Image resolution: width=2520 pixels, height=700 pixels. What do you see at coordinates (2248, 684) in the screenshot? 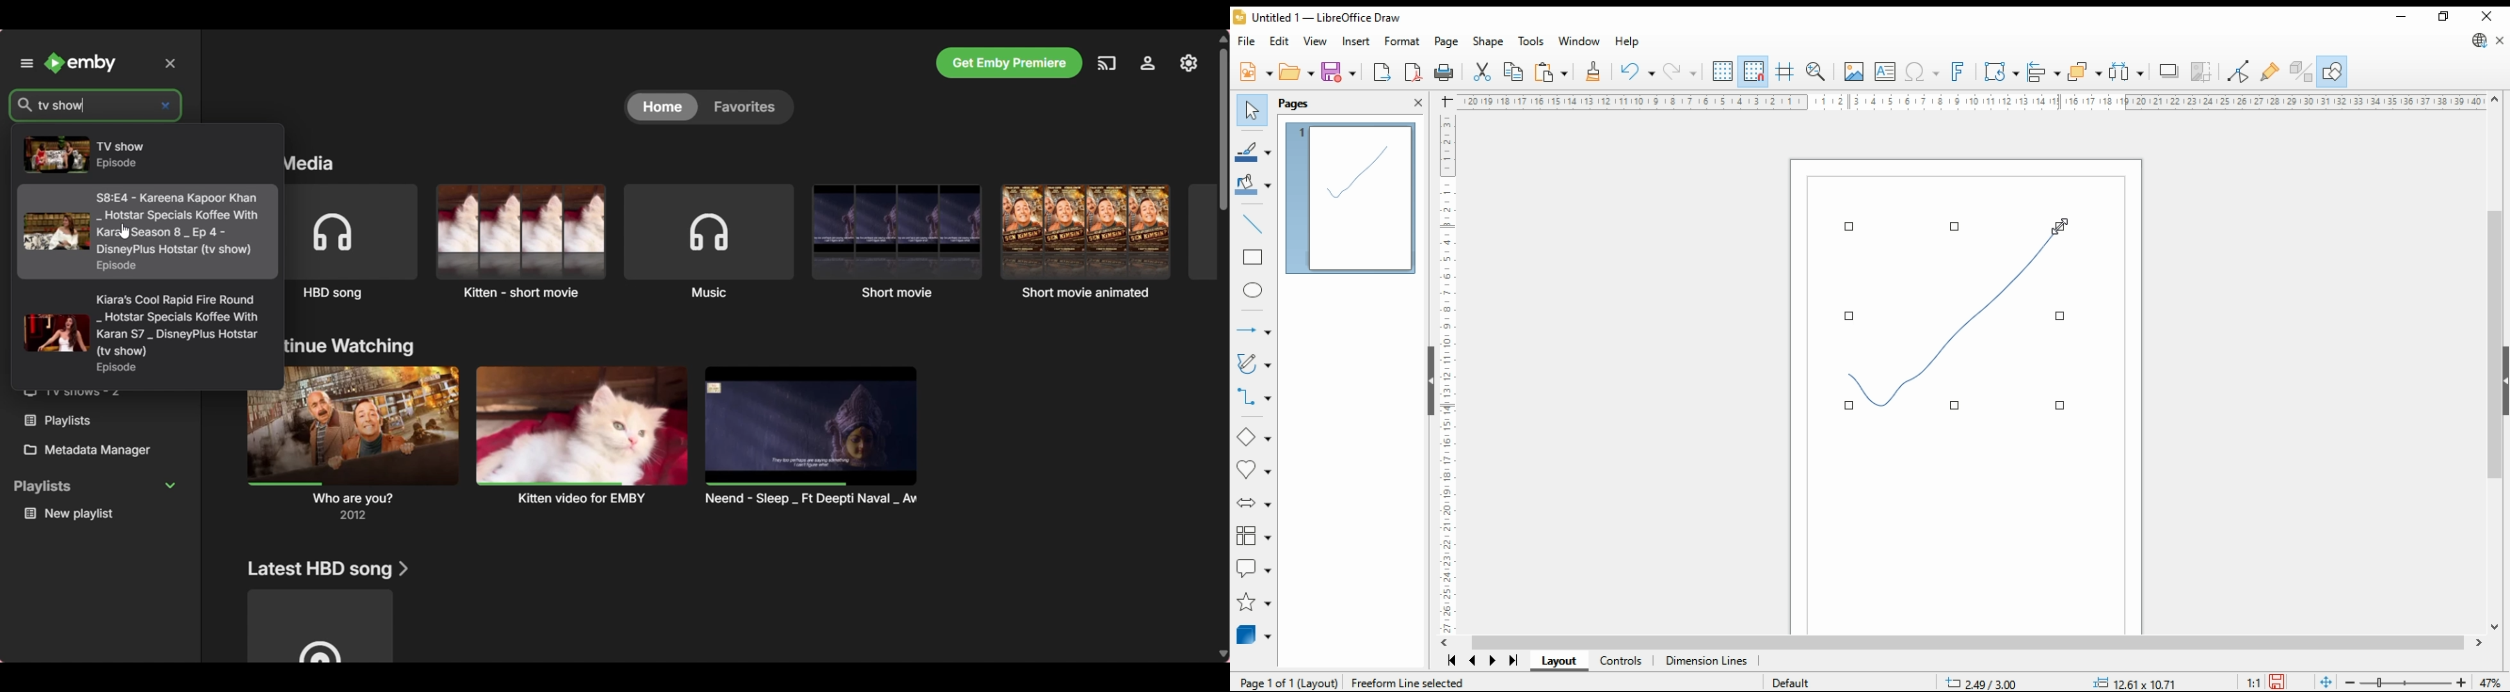
I see `1:1` at bounding box center [2248, 684].